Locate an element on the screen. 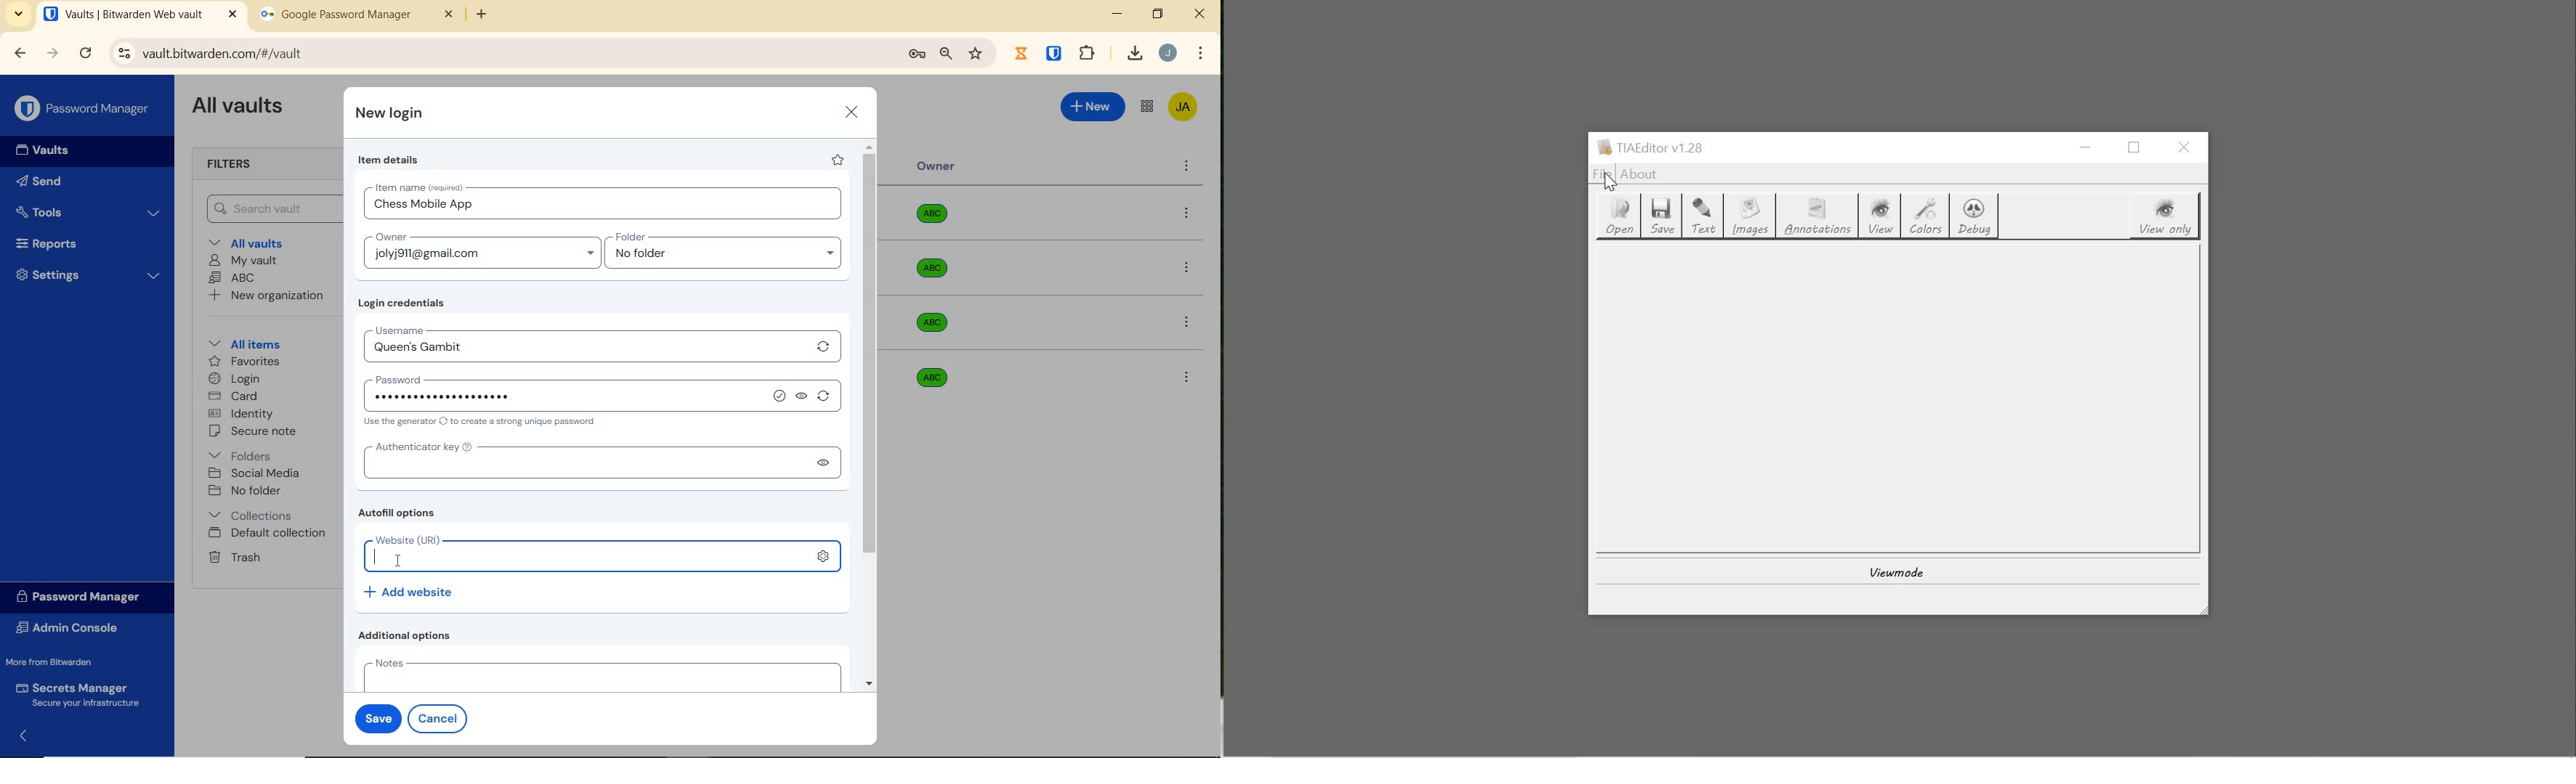 Image resolution: width=2576 pixels, height=784 pixels. Owner organization is located at coordinates (928, 376).